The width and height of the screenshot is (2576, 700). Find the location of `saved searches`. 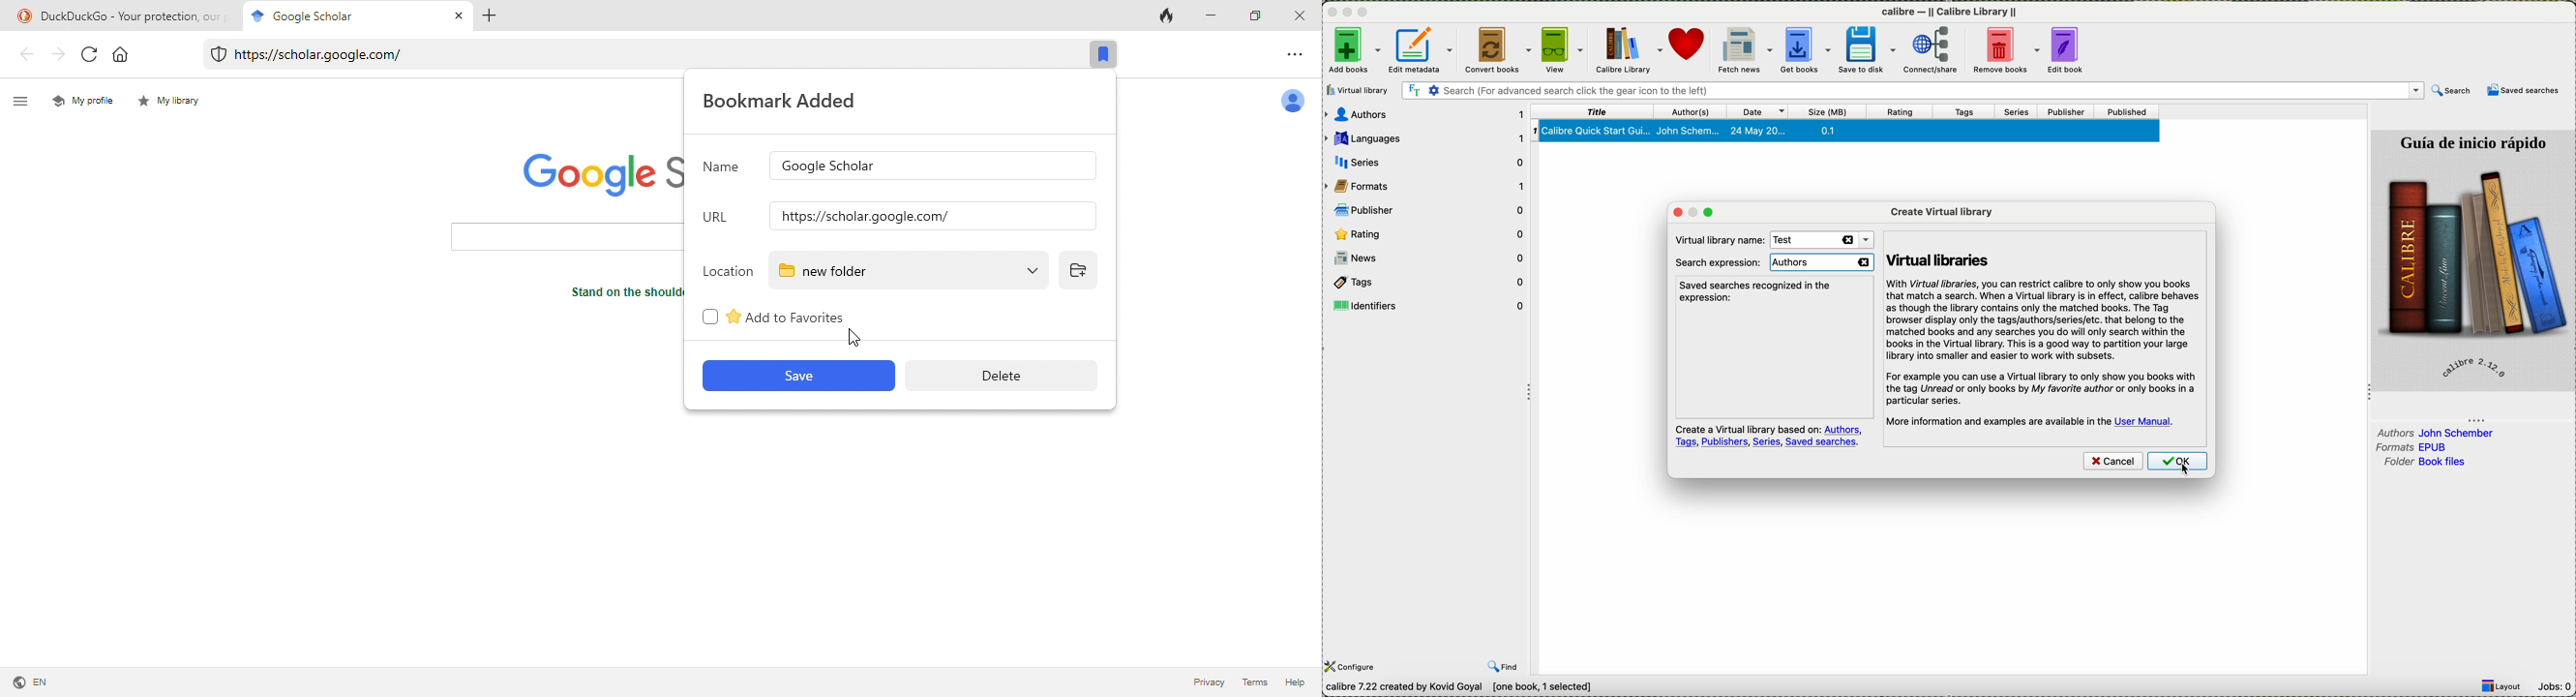

saved searches is located at coordinates (2525, 91).